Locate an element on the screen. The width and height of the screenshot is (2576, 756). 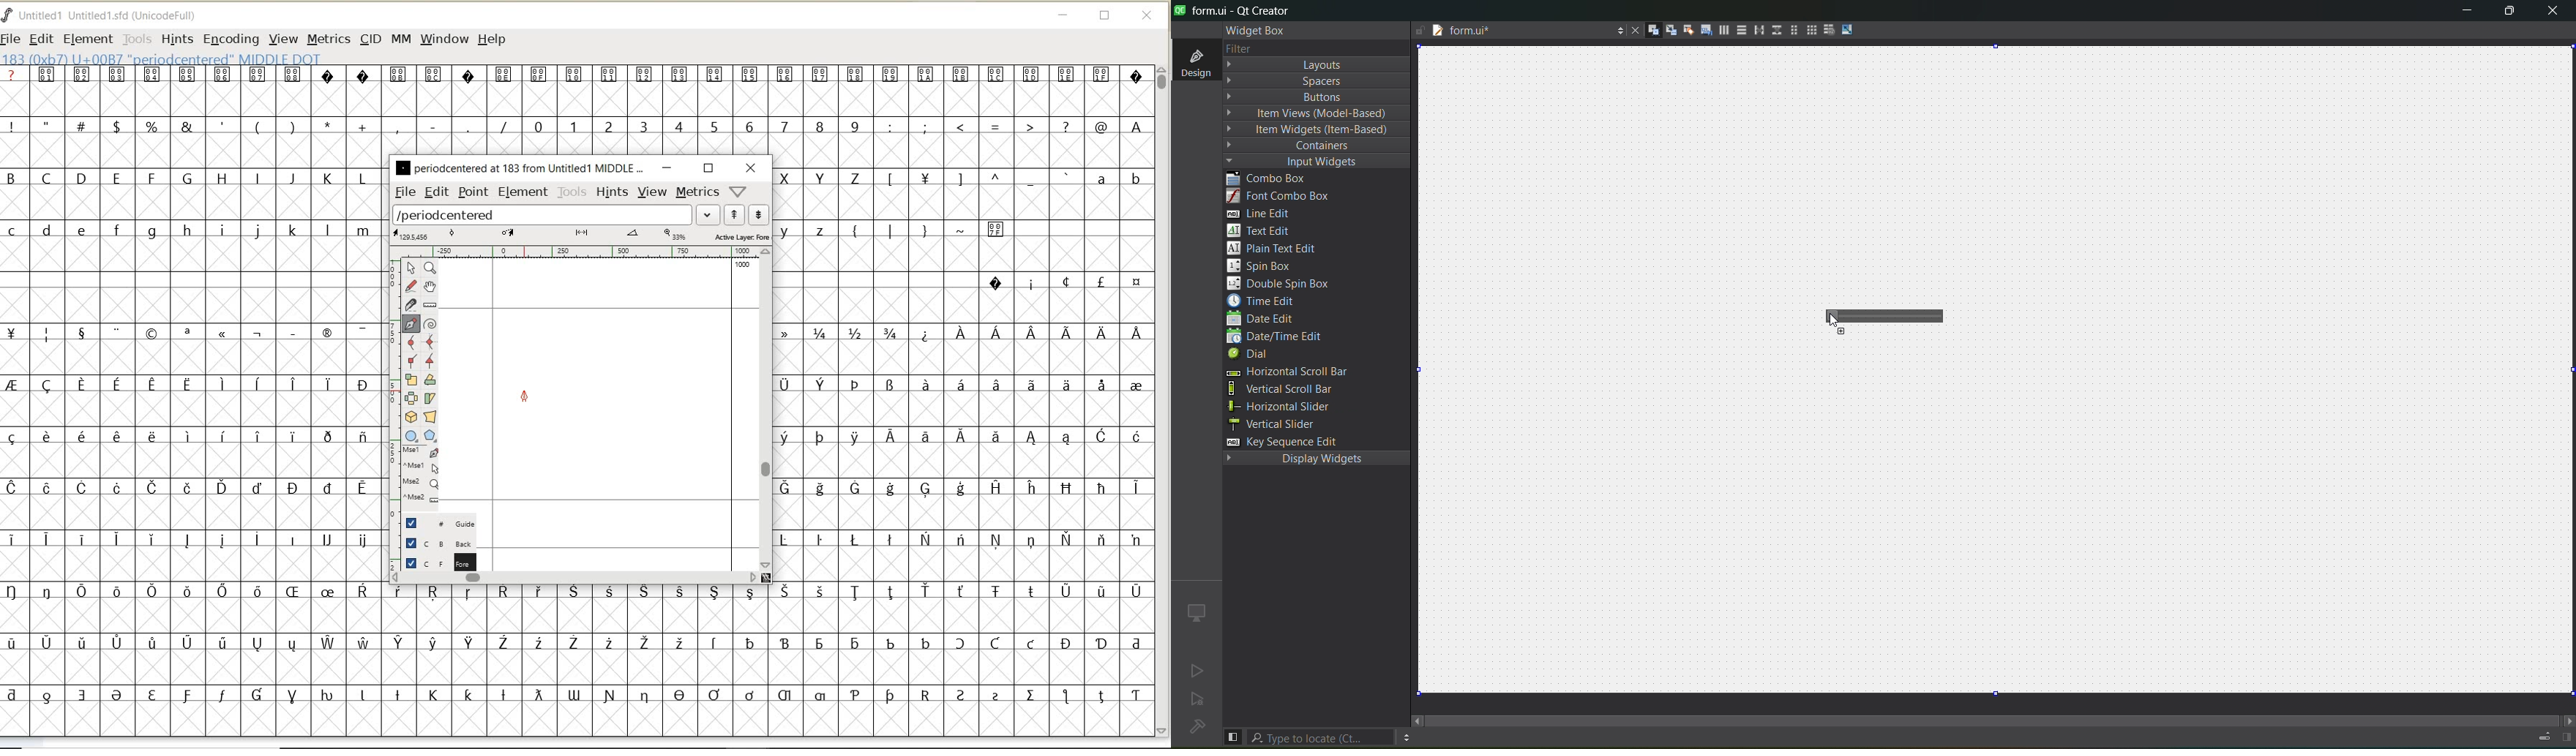
special characters is located at coordinates (187, 513).